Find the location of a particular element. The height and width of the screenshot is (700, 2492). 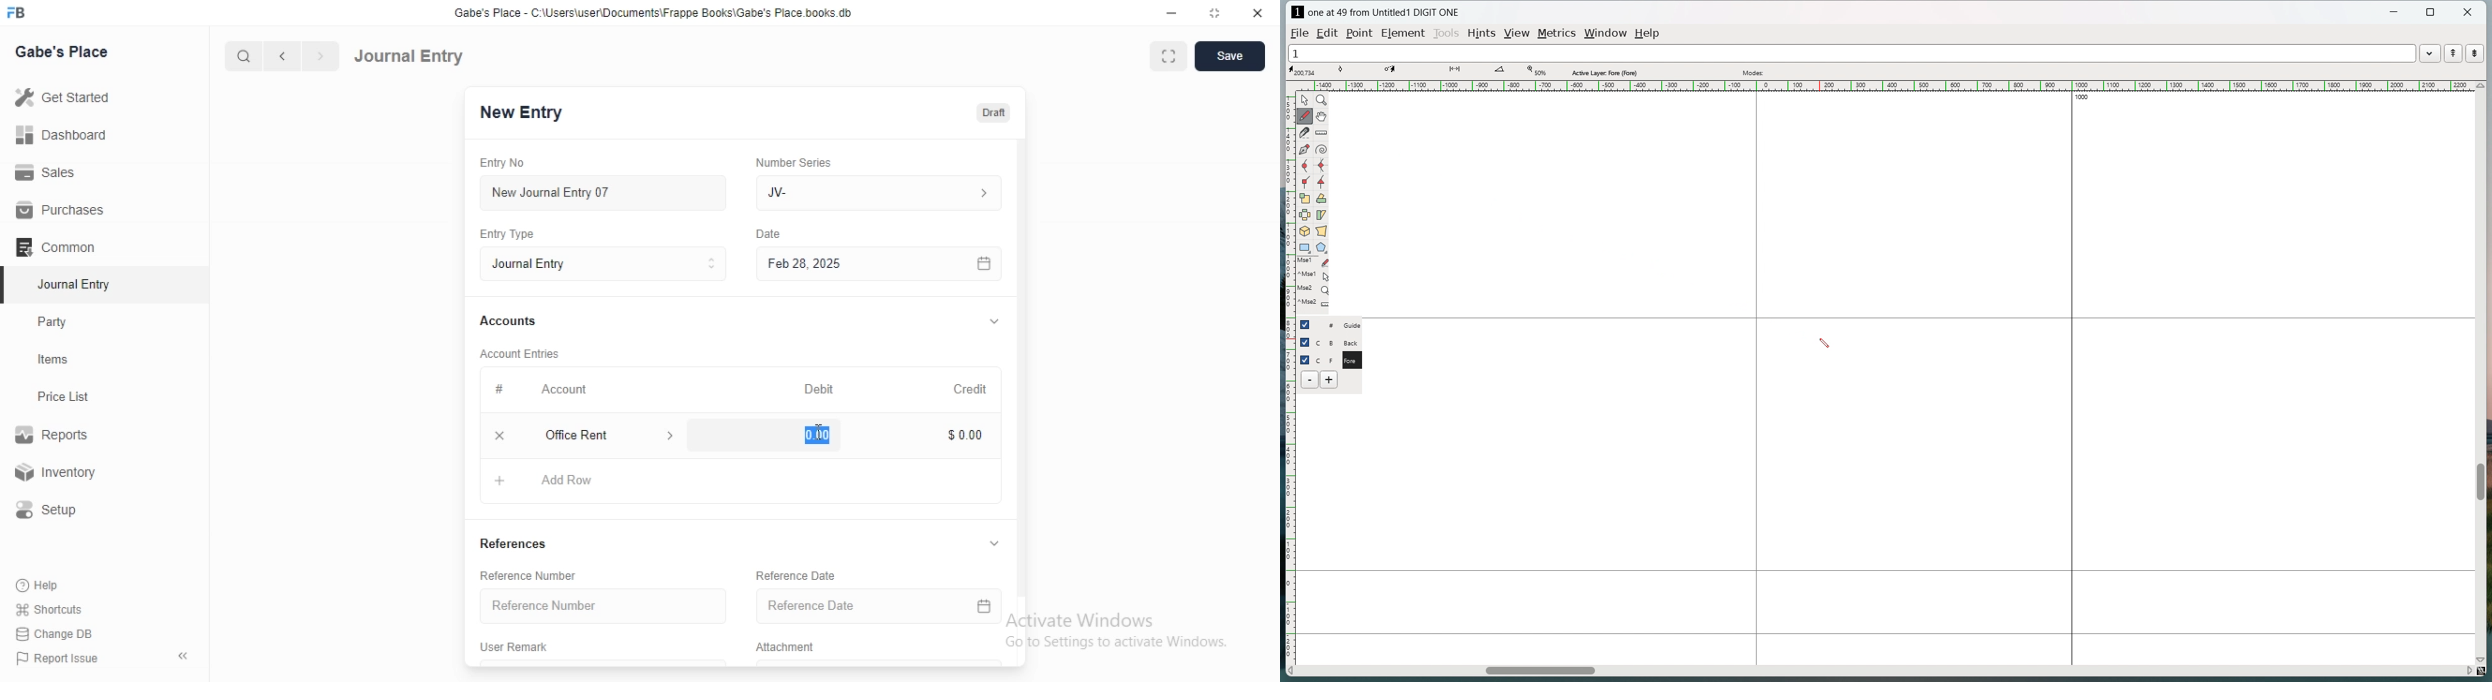

Journal Entry is located at coordinates (409, 56).